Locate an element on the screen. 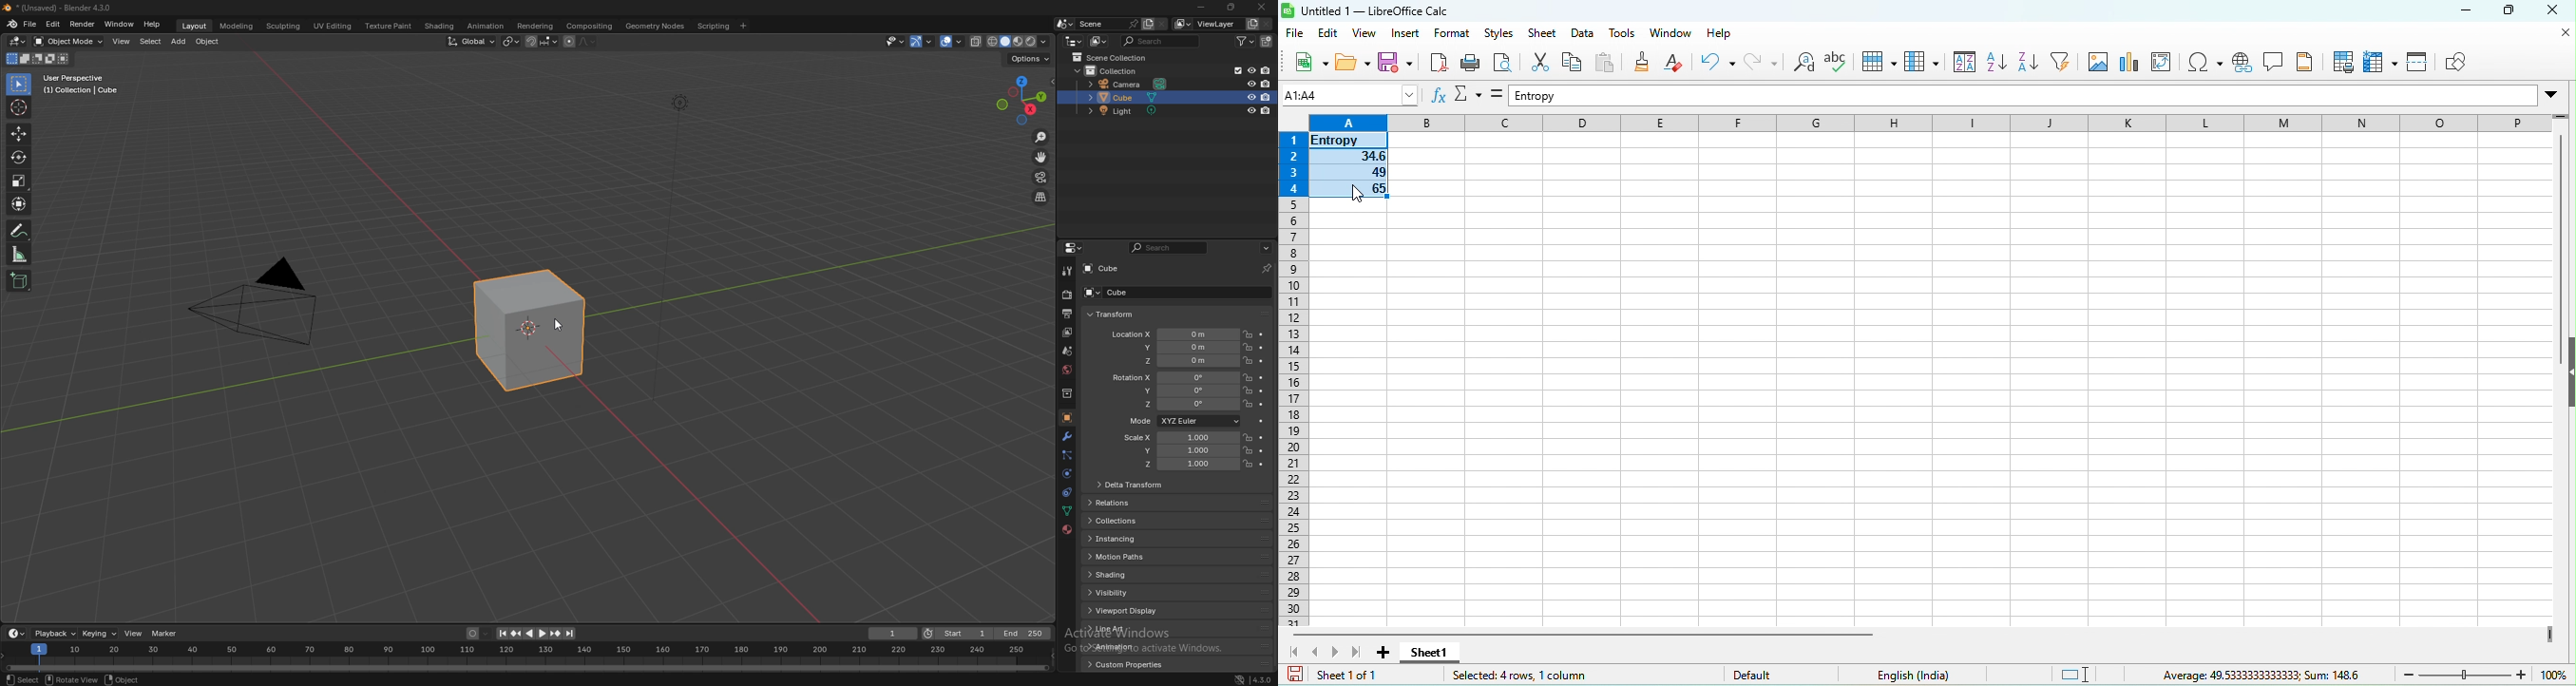  lock location is located at coordinates (1248, 347).